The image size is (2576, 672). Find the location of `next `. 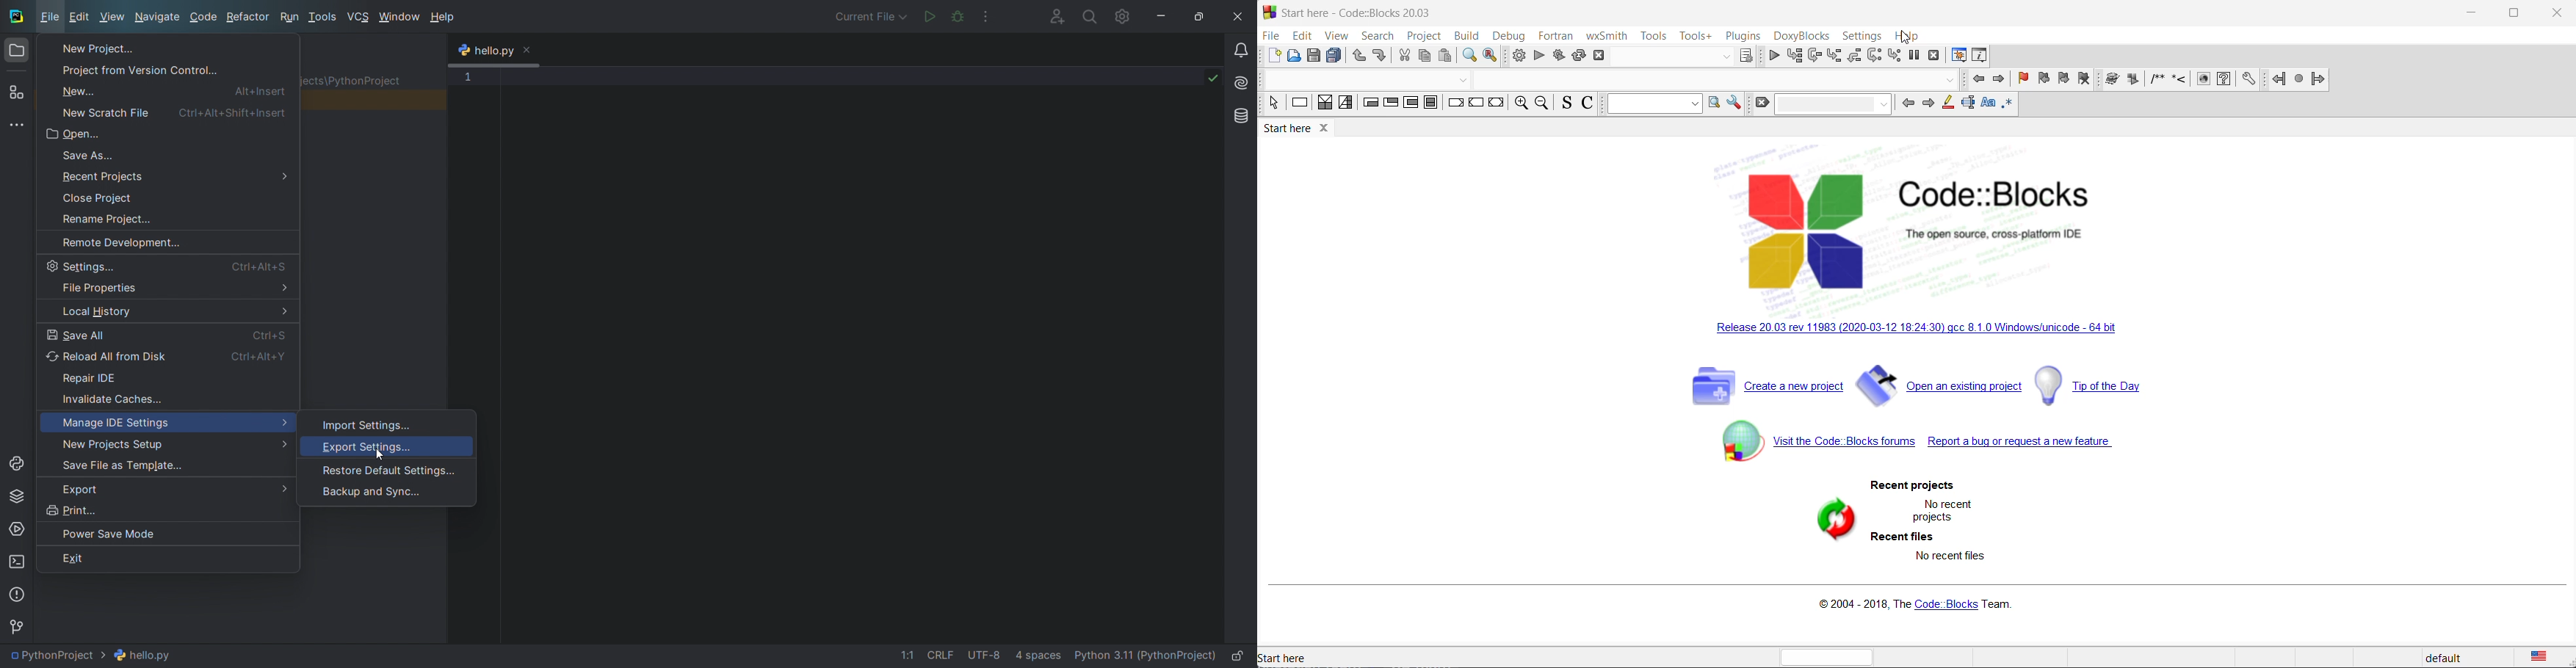

next  is located at coordinates (1999, 80).